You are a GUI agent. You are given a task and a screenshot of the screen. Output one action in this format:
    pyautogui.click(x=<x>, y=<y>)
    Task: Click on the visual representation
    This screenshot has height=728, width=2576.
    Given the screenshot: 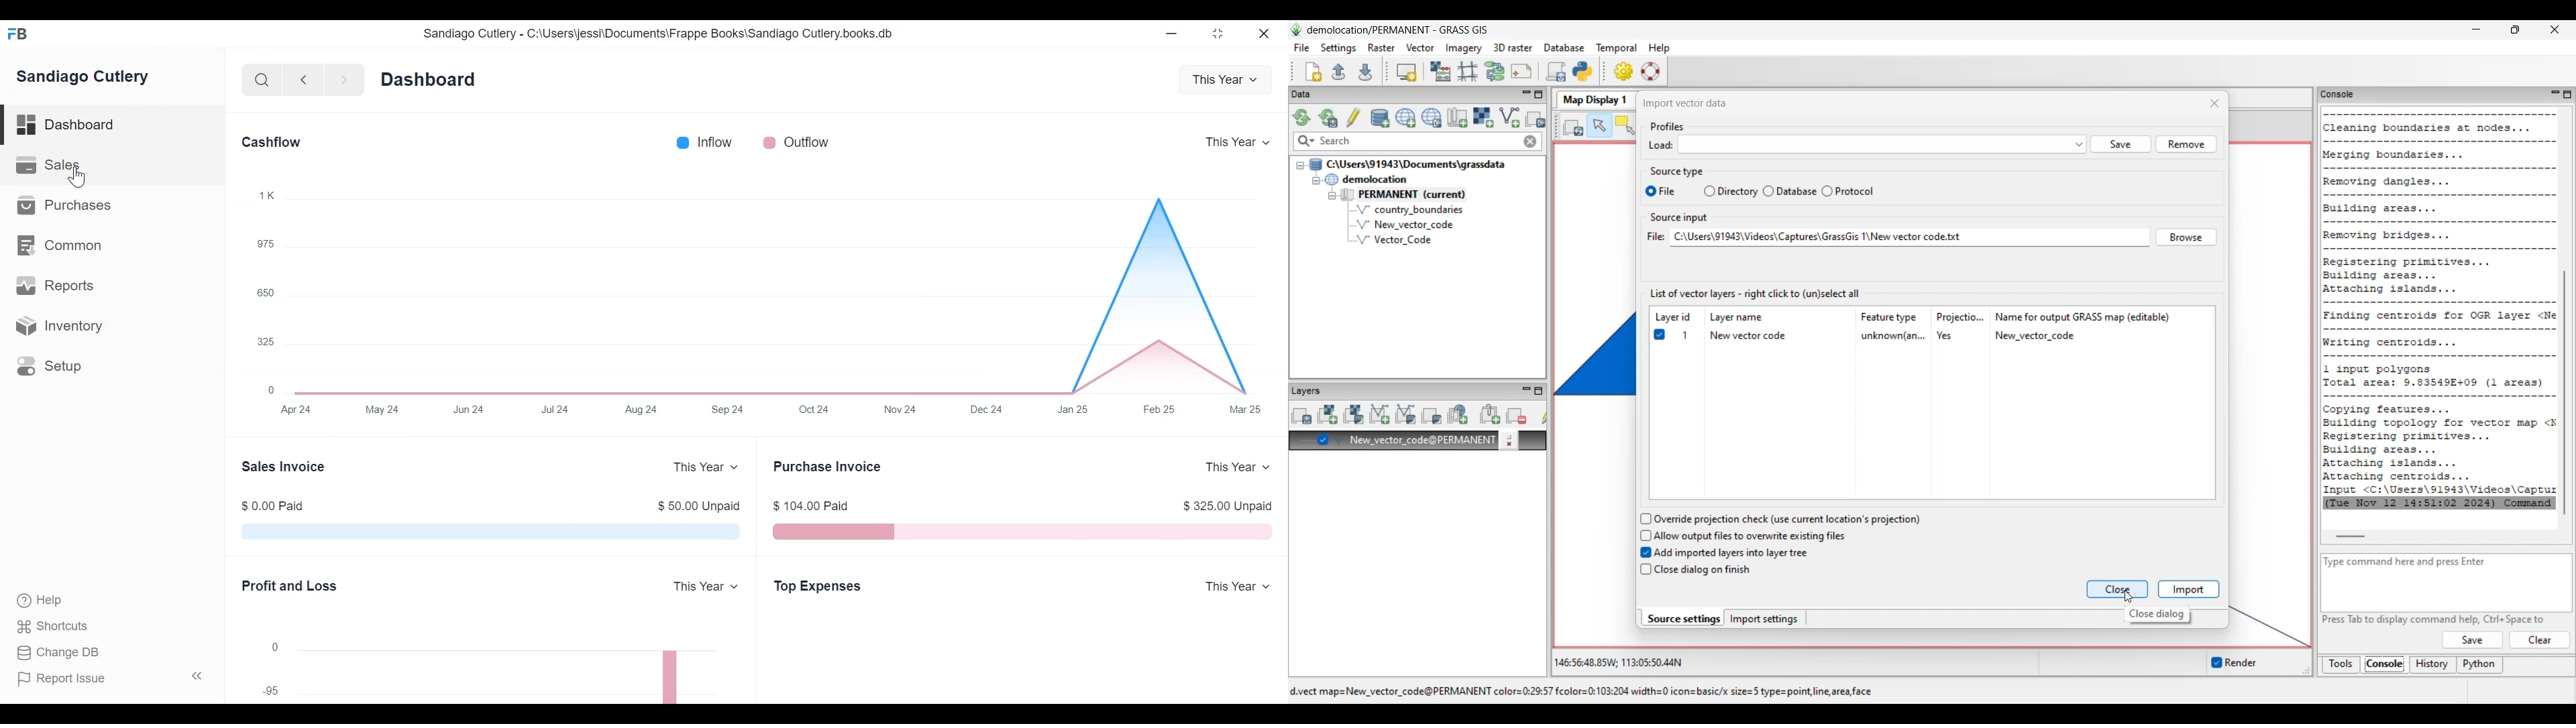 What is the action you would take?
    pyautogui.click(x=1024, y=532)
    